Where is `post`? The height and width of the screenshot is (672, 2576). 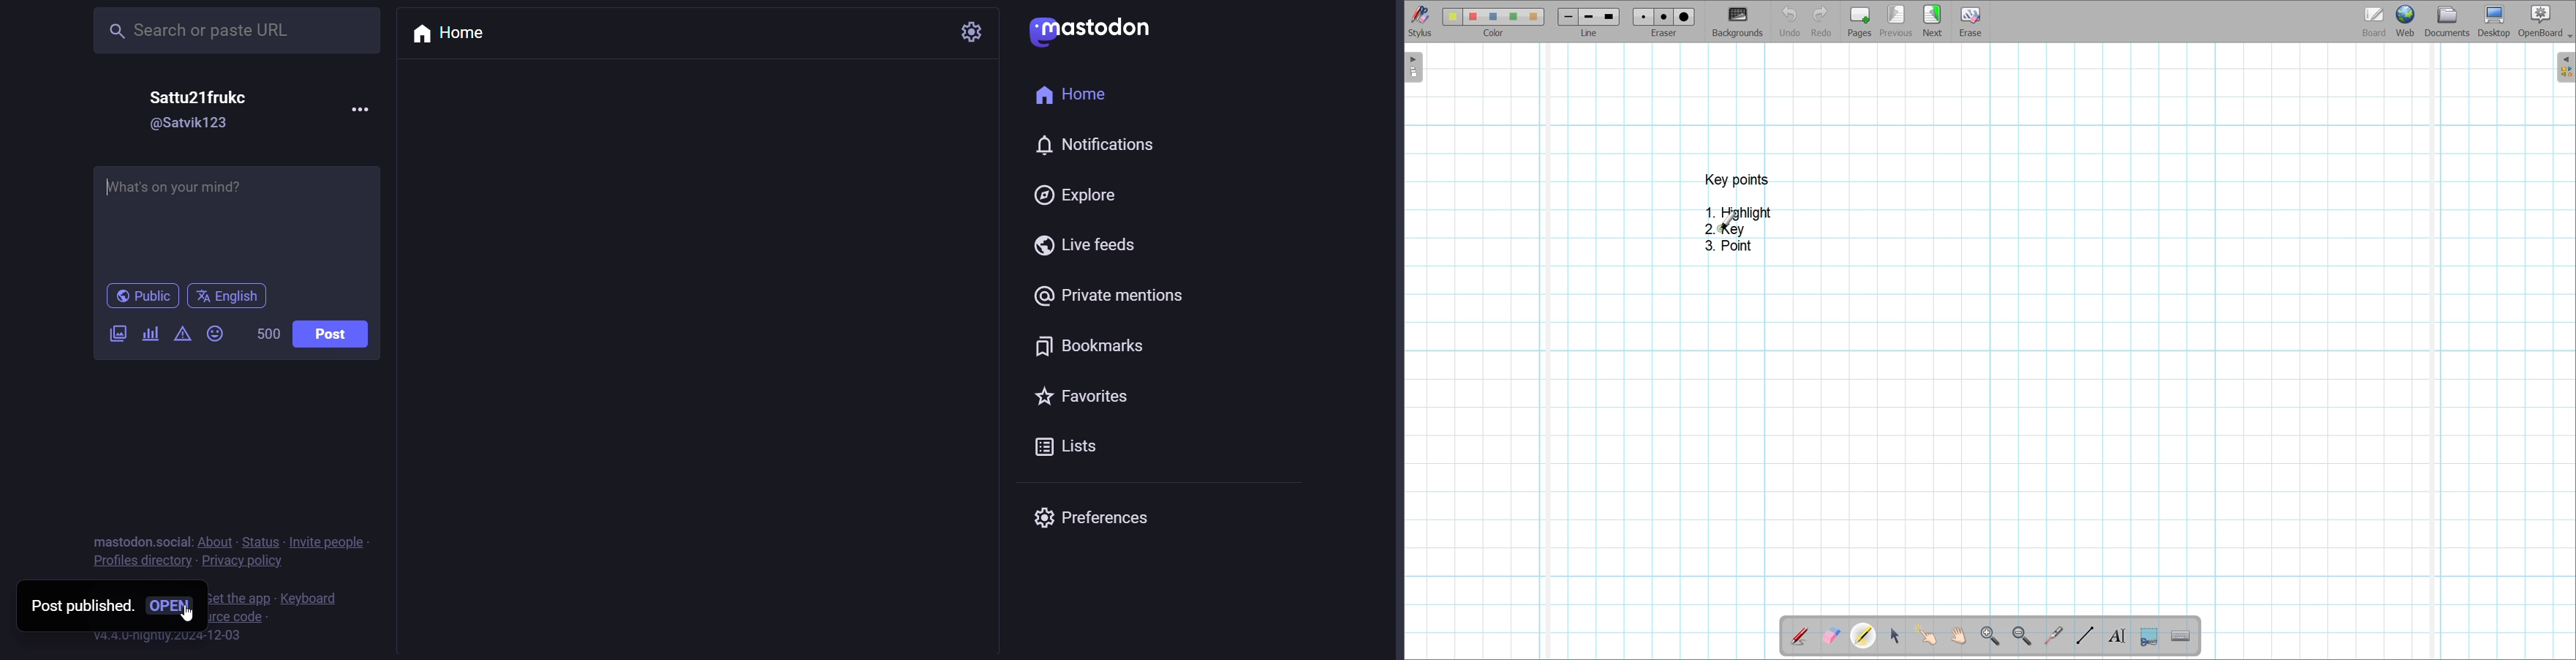 post is located at coordinates (331, 336).